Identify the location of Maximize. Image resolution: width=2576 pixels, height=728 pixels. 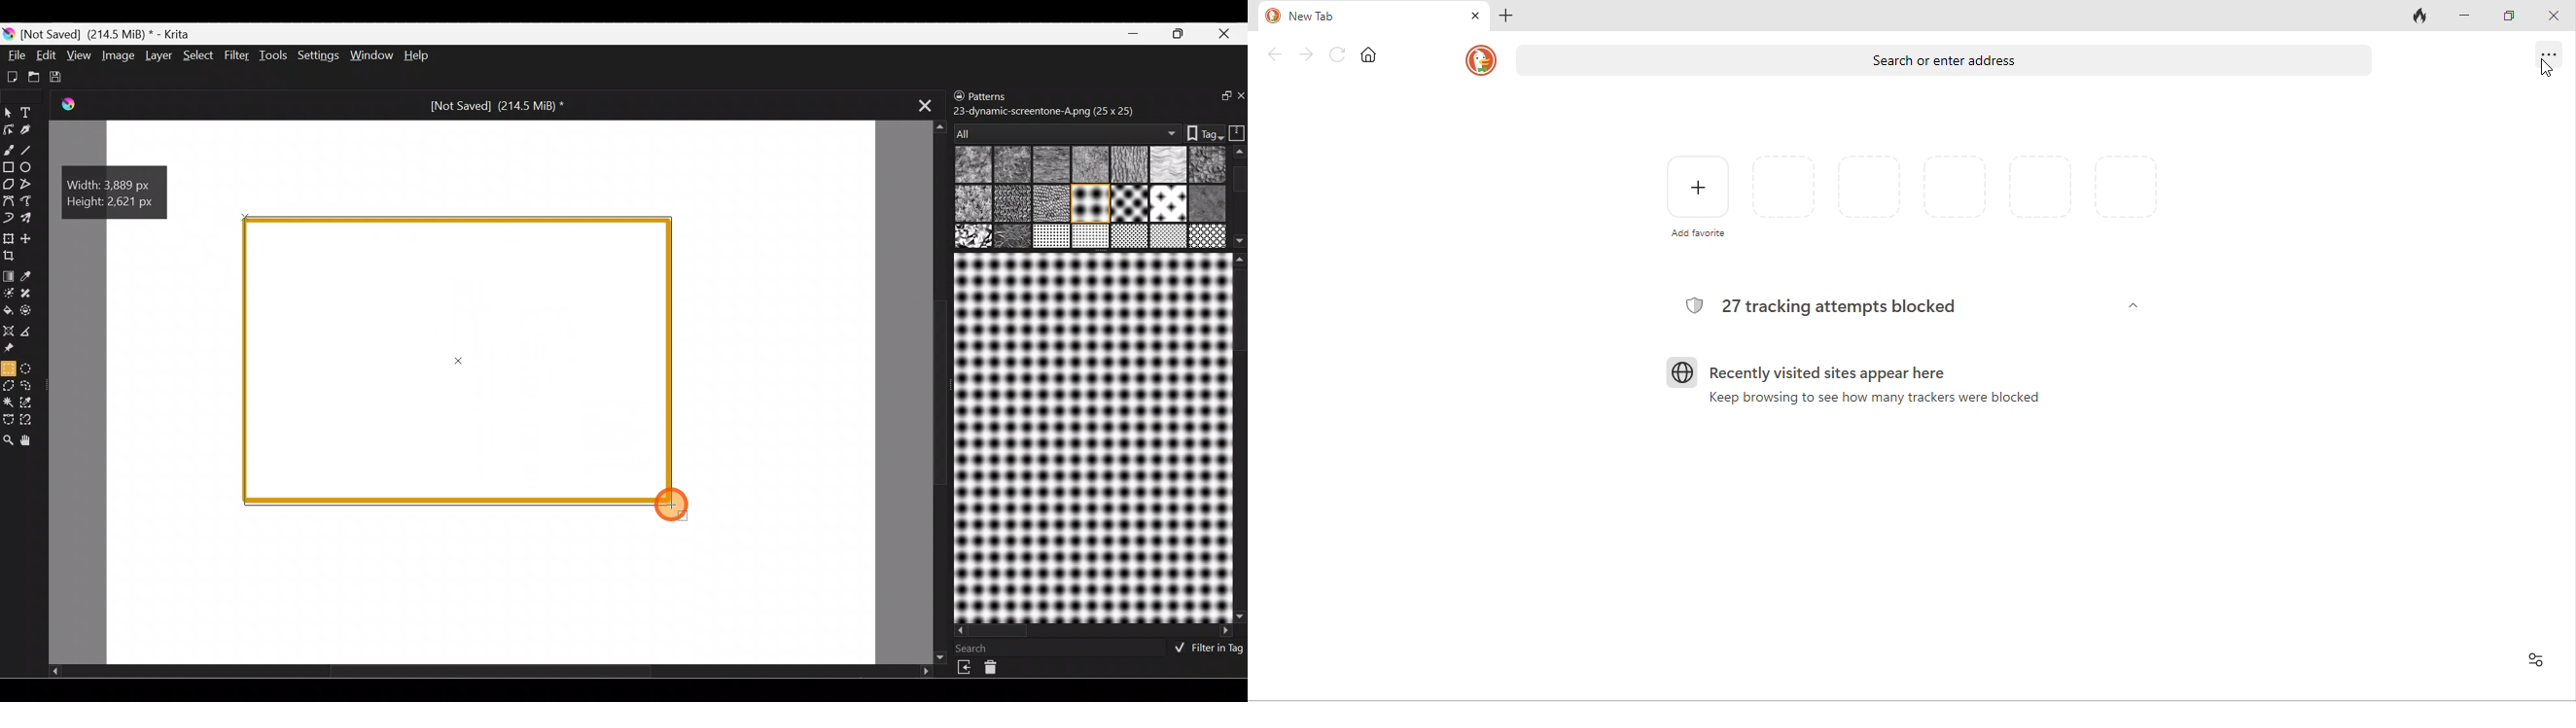
(1182, 34).